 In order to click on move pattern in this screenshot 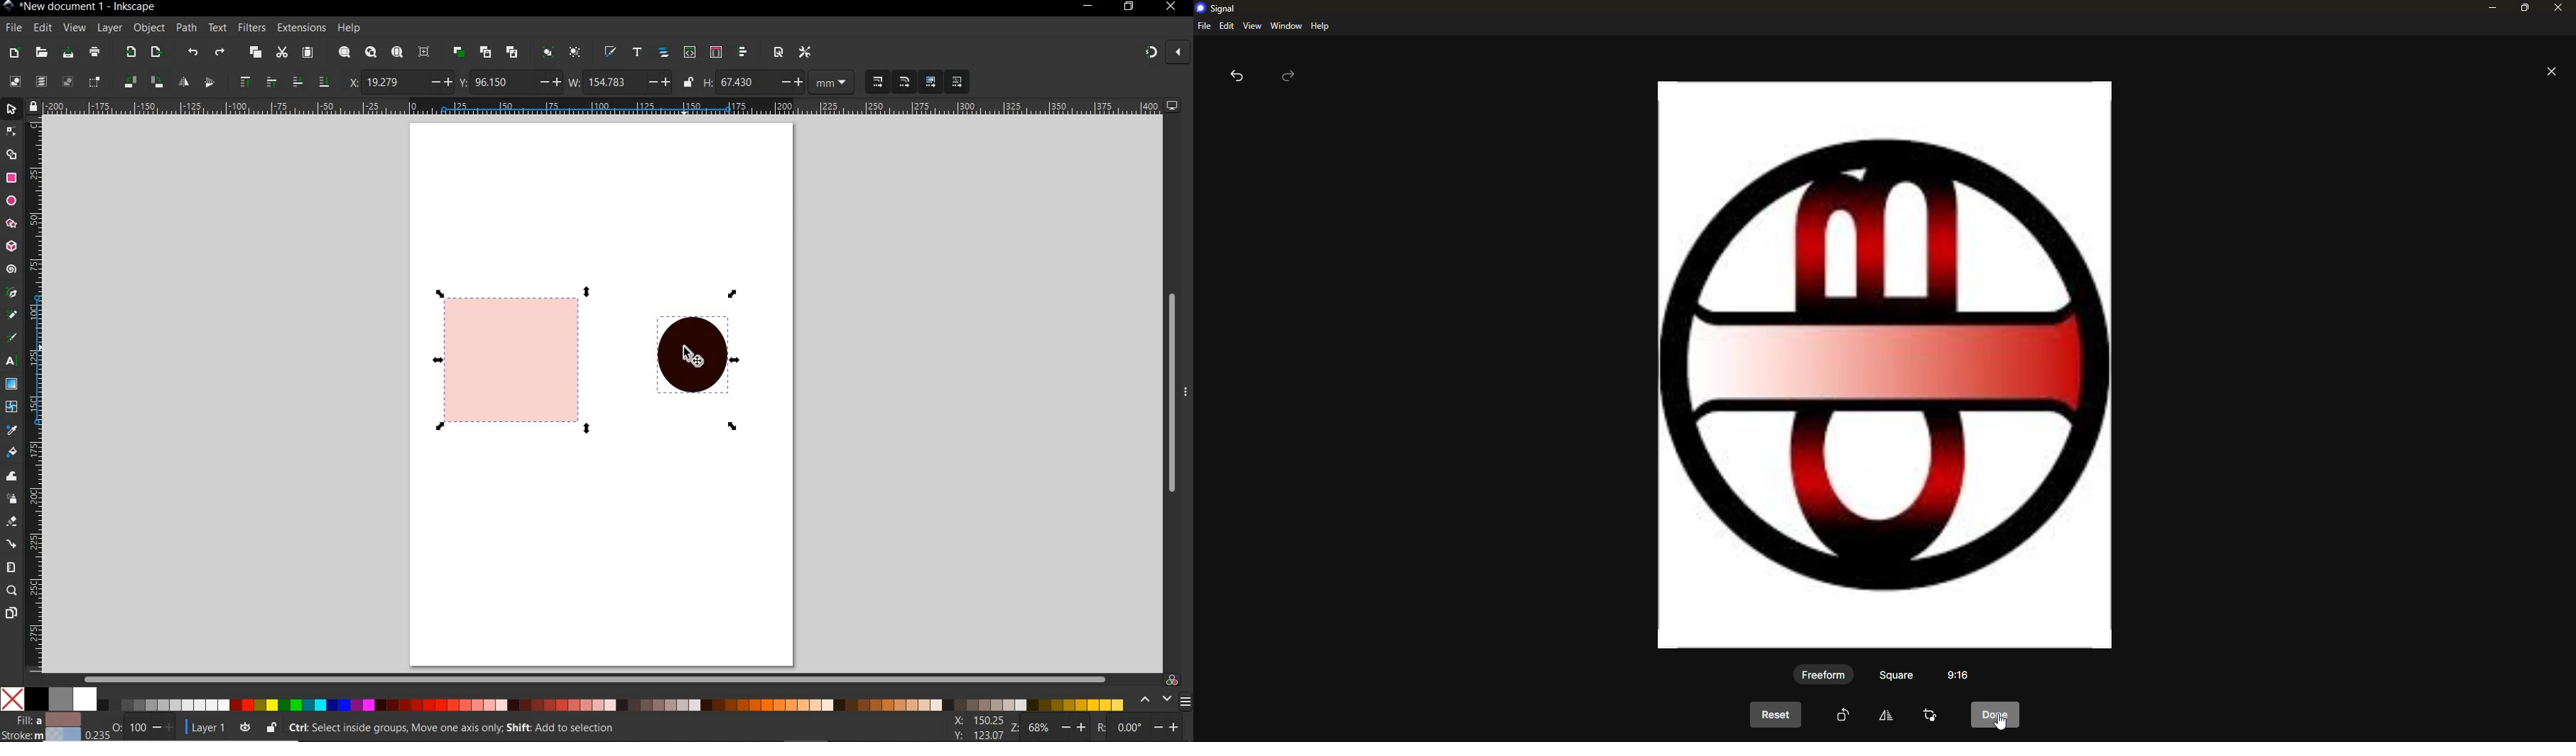, I will do `click(956, 82)`.